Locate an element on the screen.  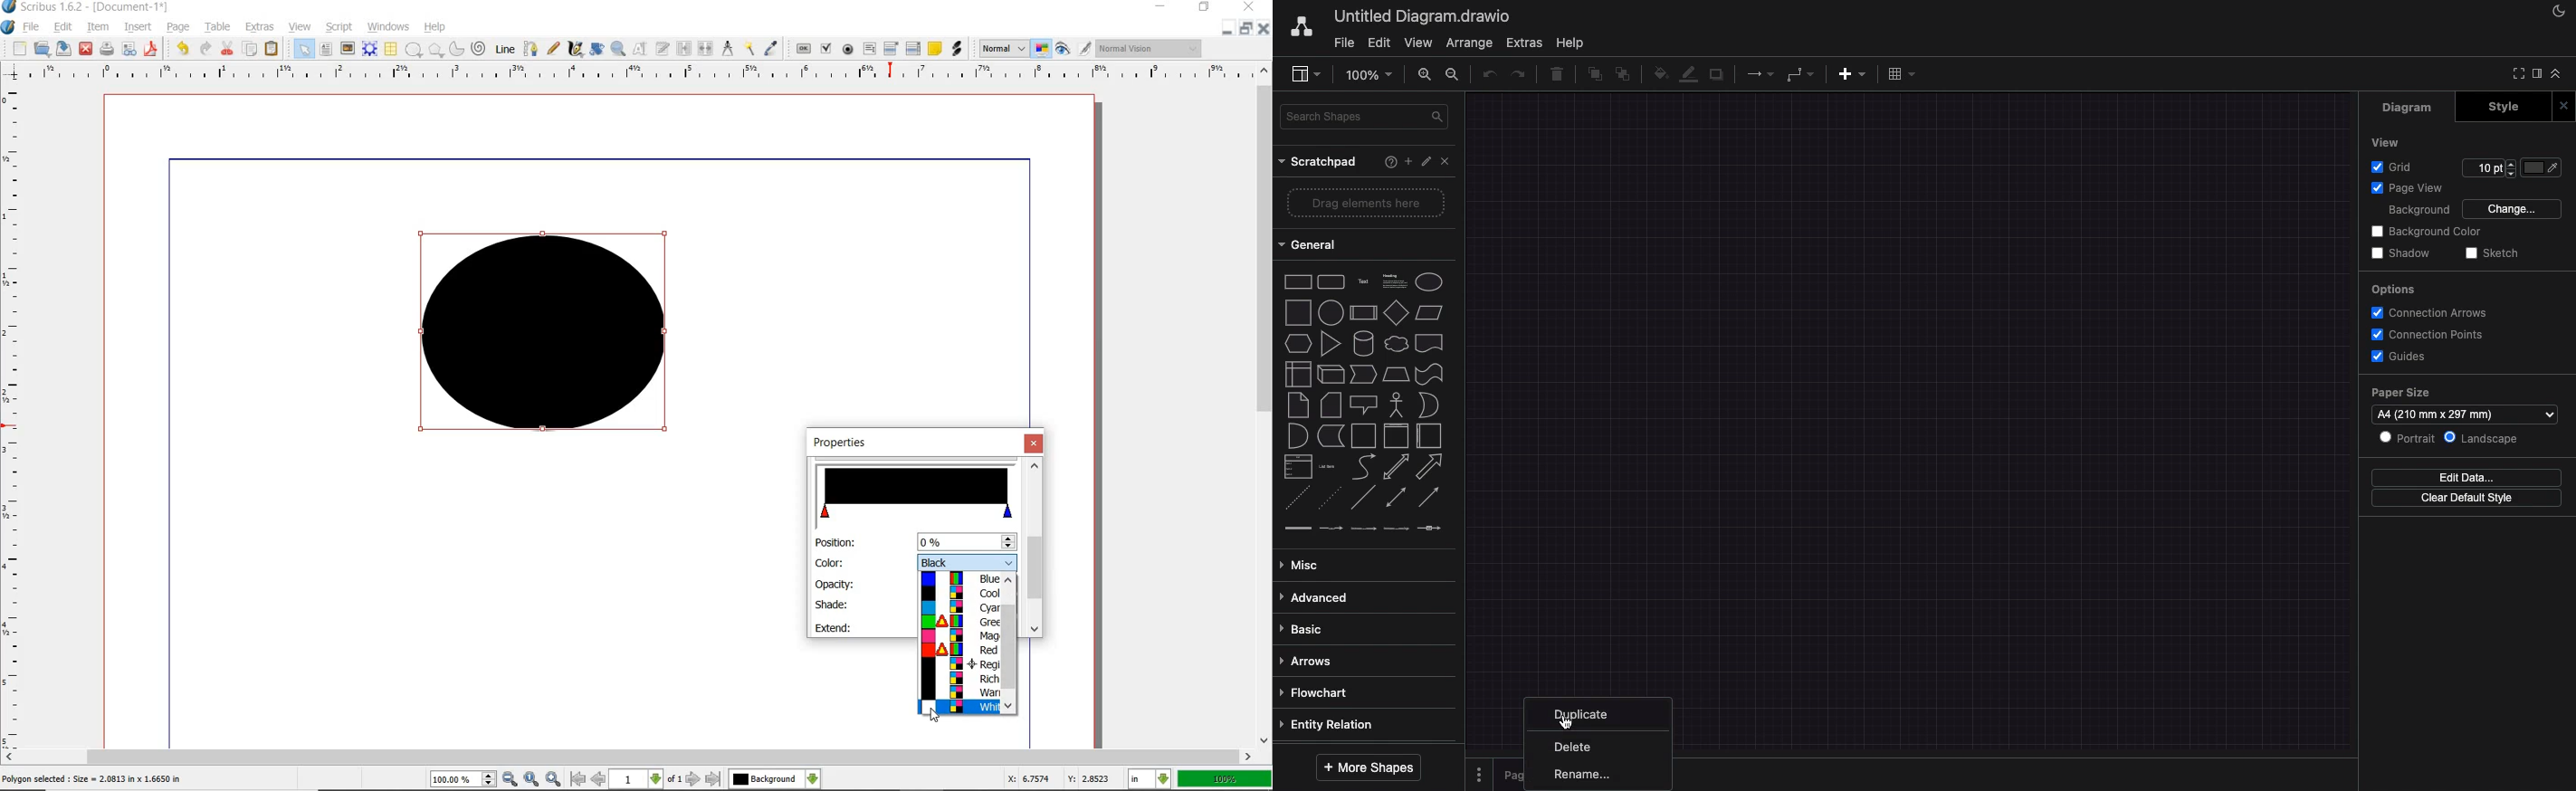
arrow is located at coordinates (1430, 466).